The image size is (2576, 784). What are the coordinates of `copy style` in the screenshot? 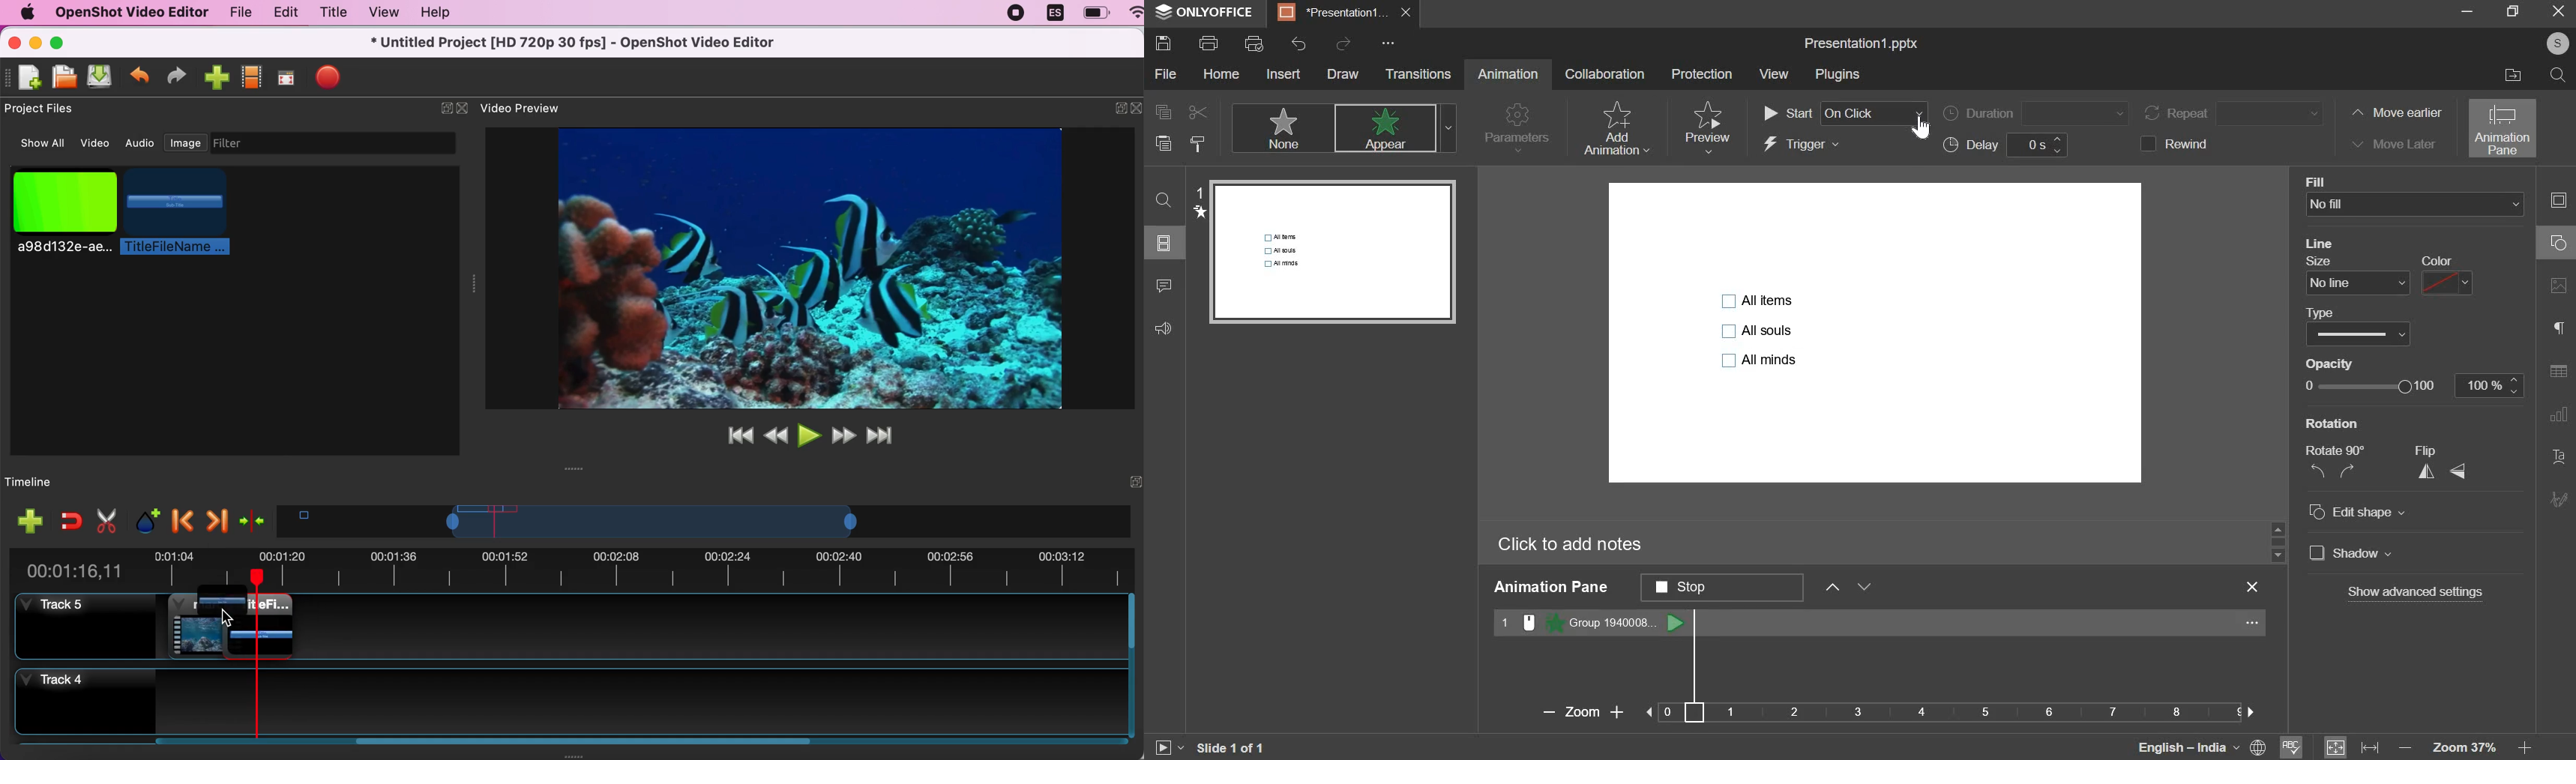 It's located at (1200, 143).